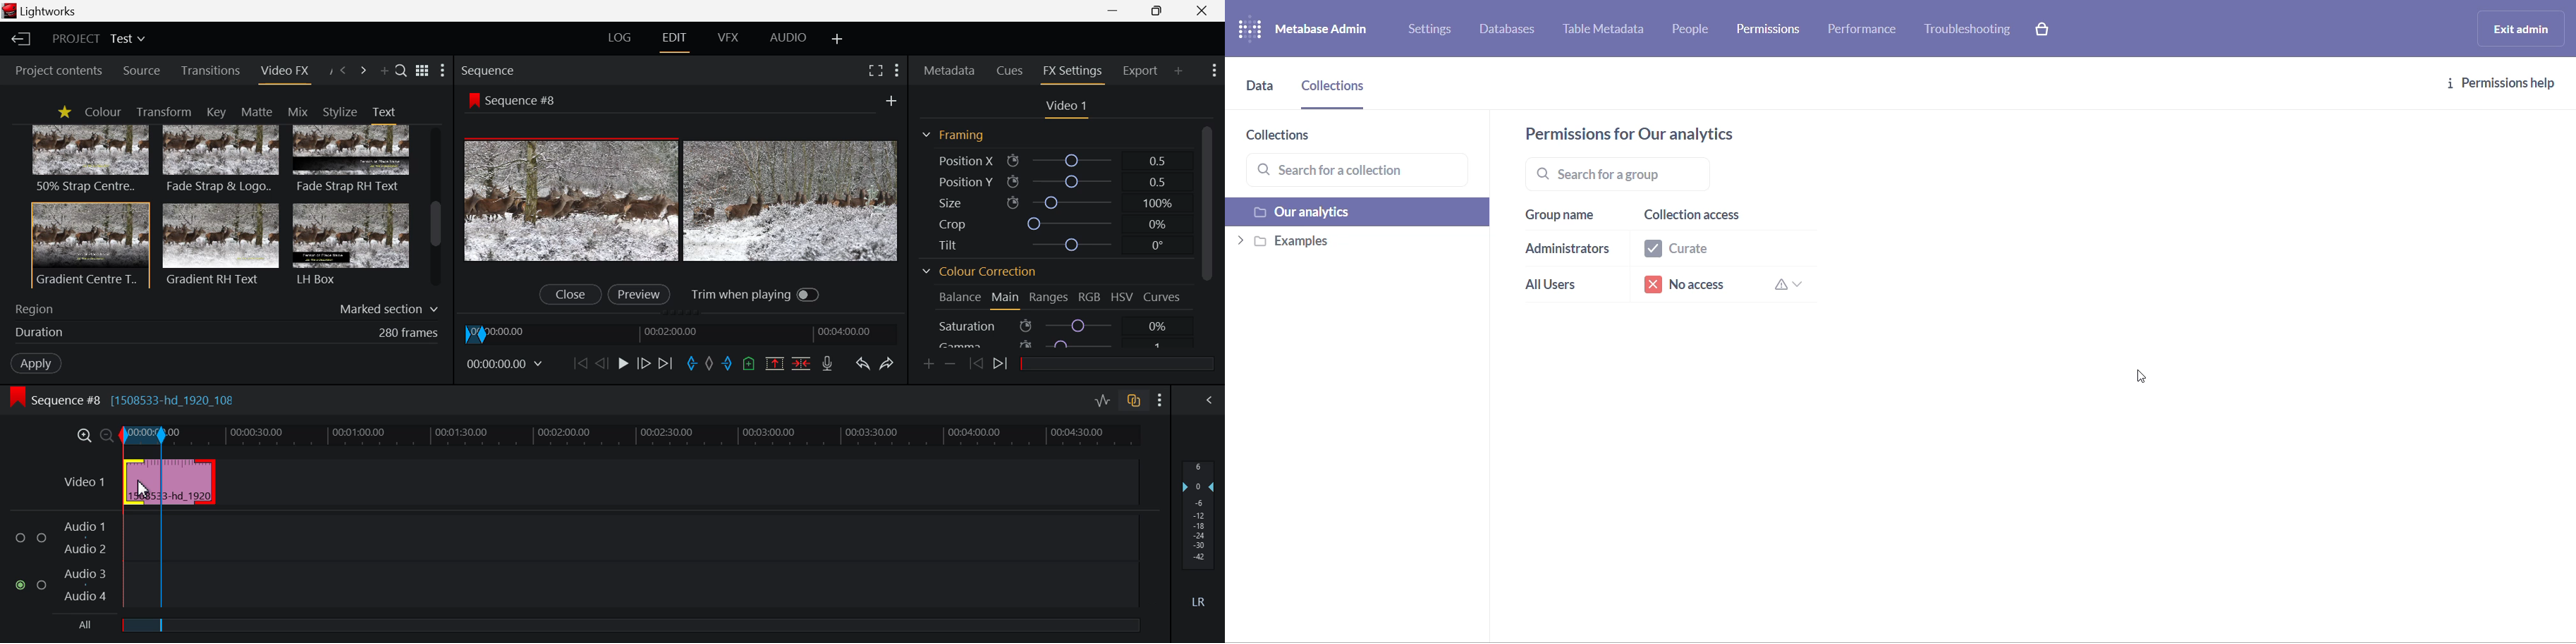 This screenshot has width=2576, height=644. Describe the element at coordinates (84, 525) in the screenshot. I see `audio 1` at that location.